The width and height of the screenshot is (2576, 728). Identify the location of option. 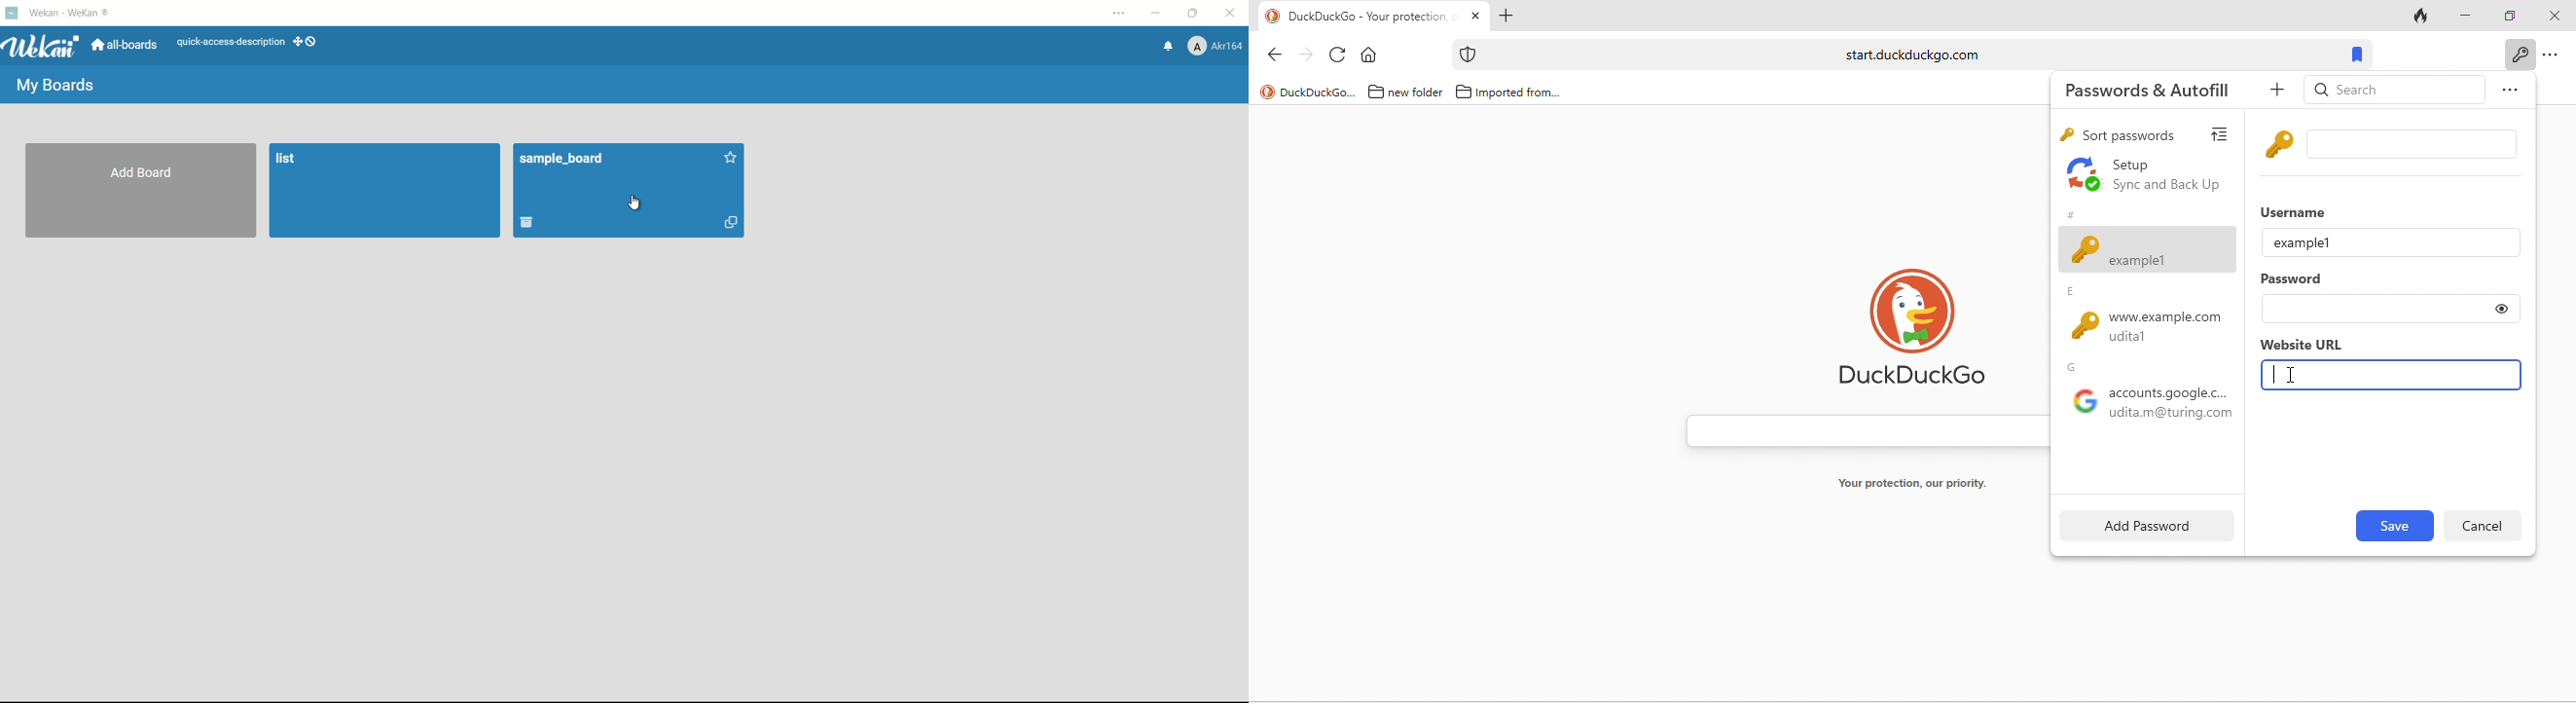
(2553, 56).